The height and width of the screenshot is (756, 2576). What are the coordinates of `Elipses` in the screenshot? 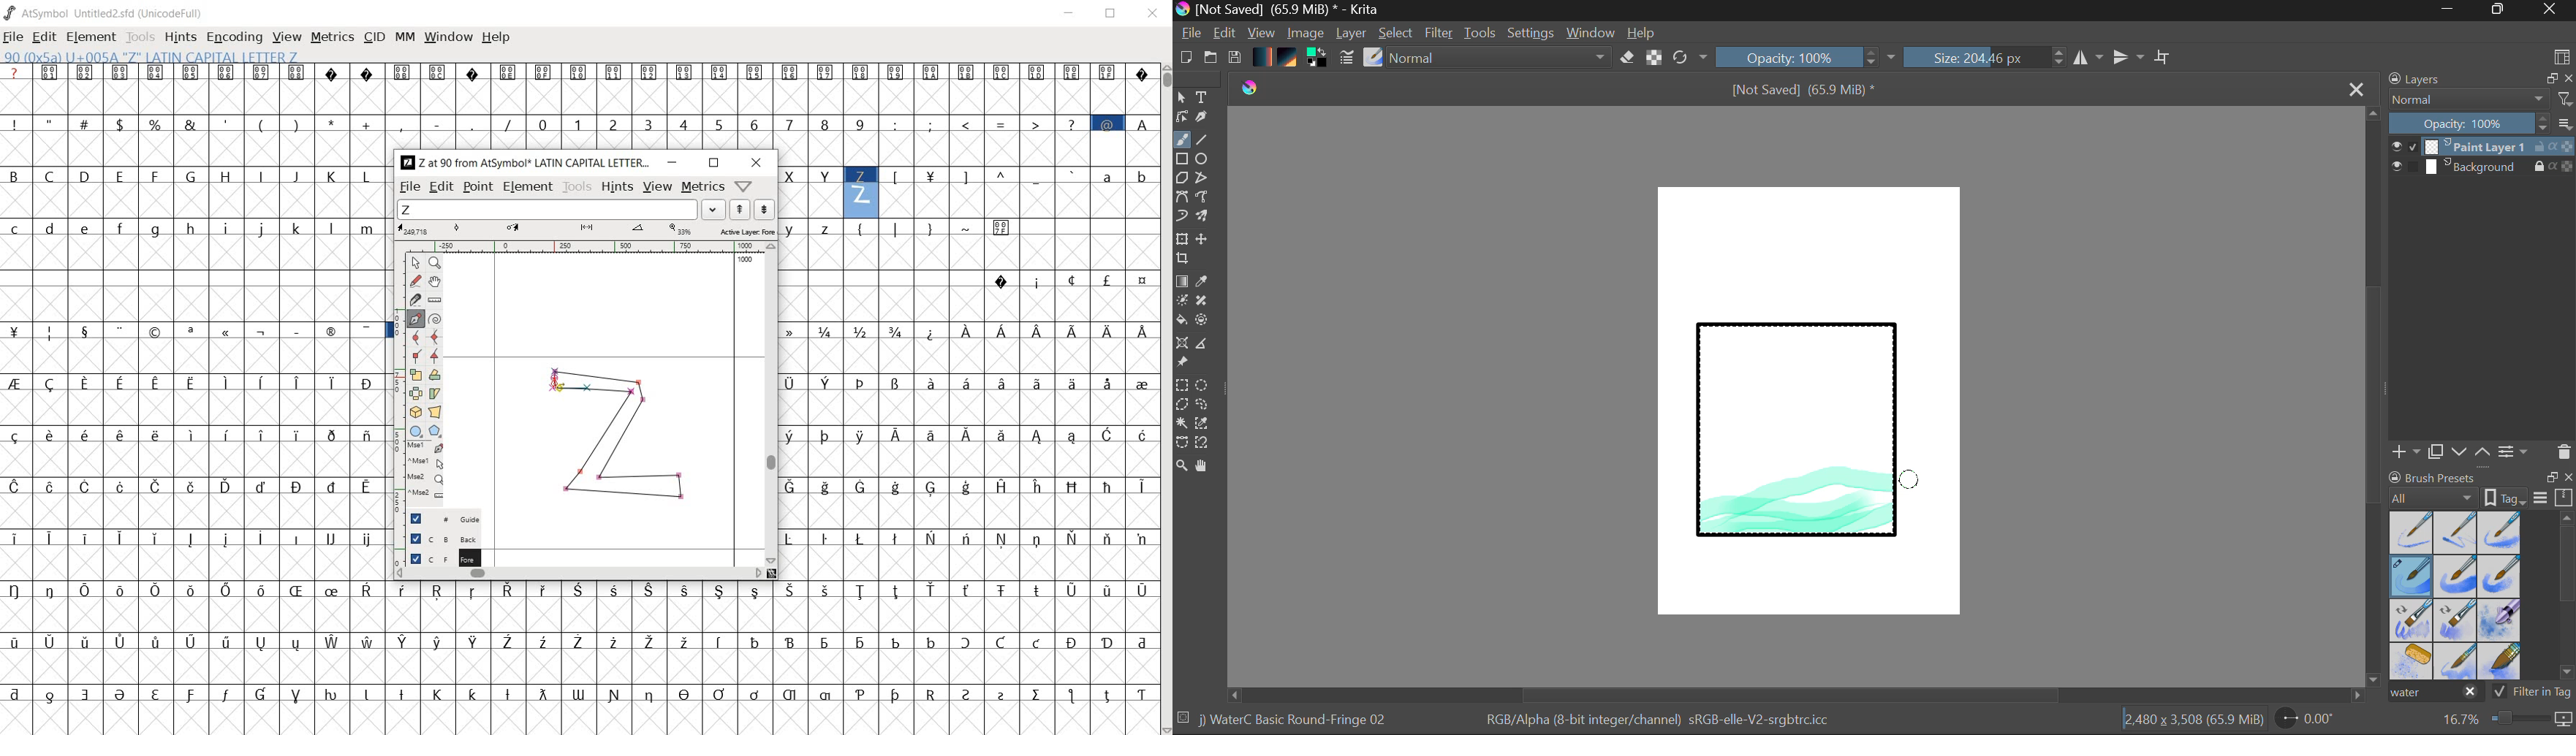 It's located at (1204, 160).